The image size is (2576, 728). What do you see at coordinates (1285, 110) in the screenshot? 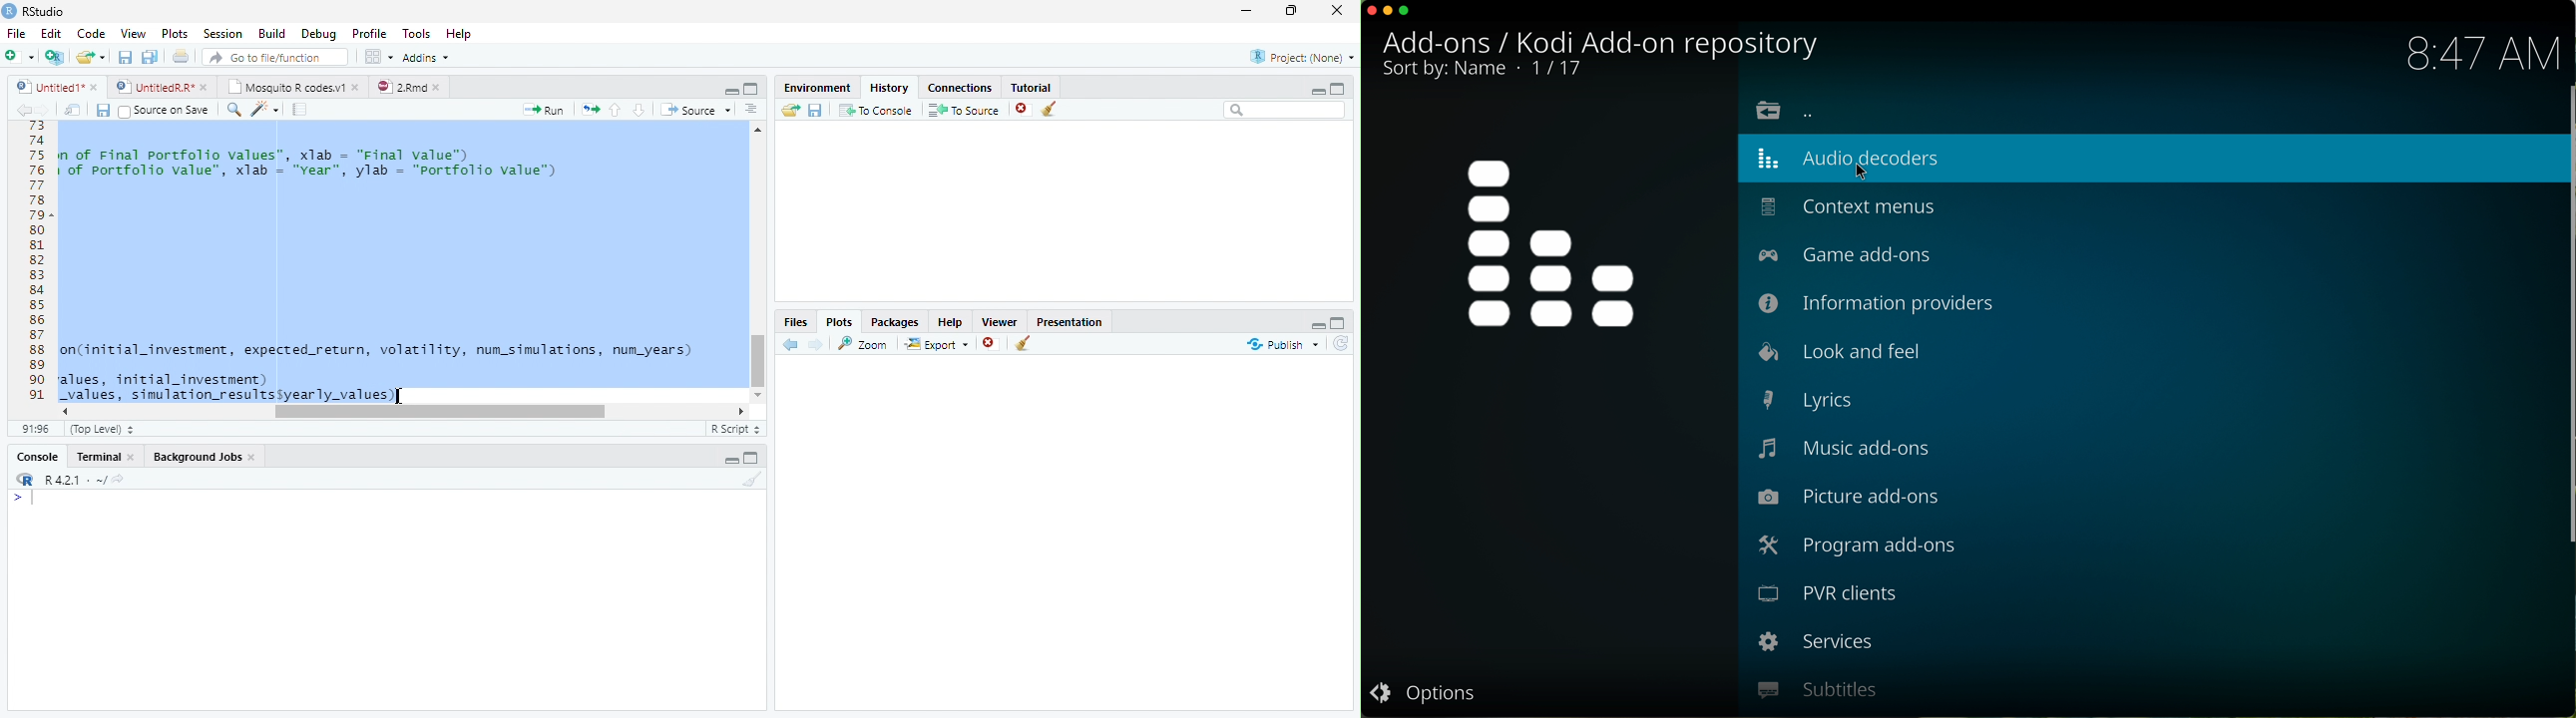
I see `Search` at bounding box center [1285, 110].